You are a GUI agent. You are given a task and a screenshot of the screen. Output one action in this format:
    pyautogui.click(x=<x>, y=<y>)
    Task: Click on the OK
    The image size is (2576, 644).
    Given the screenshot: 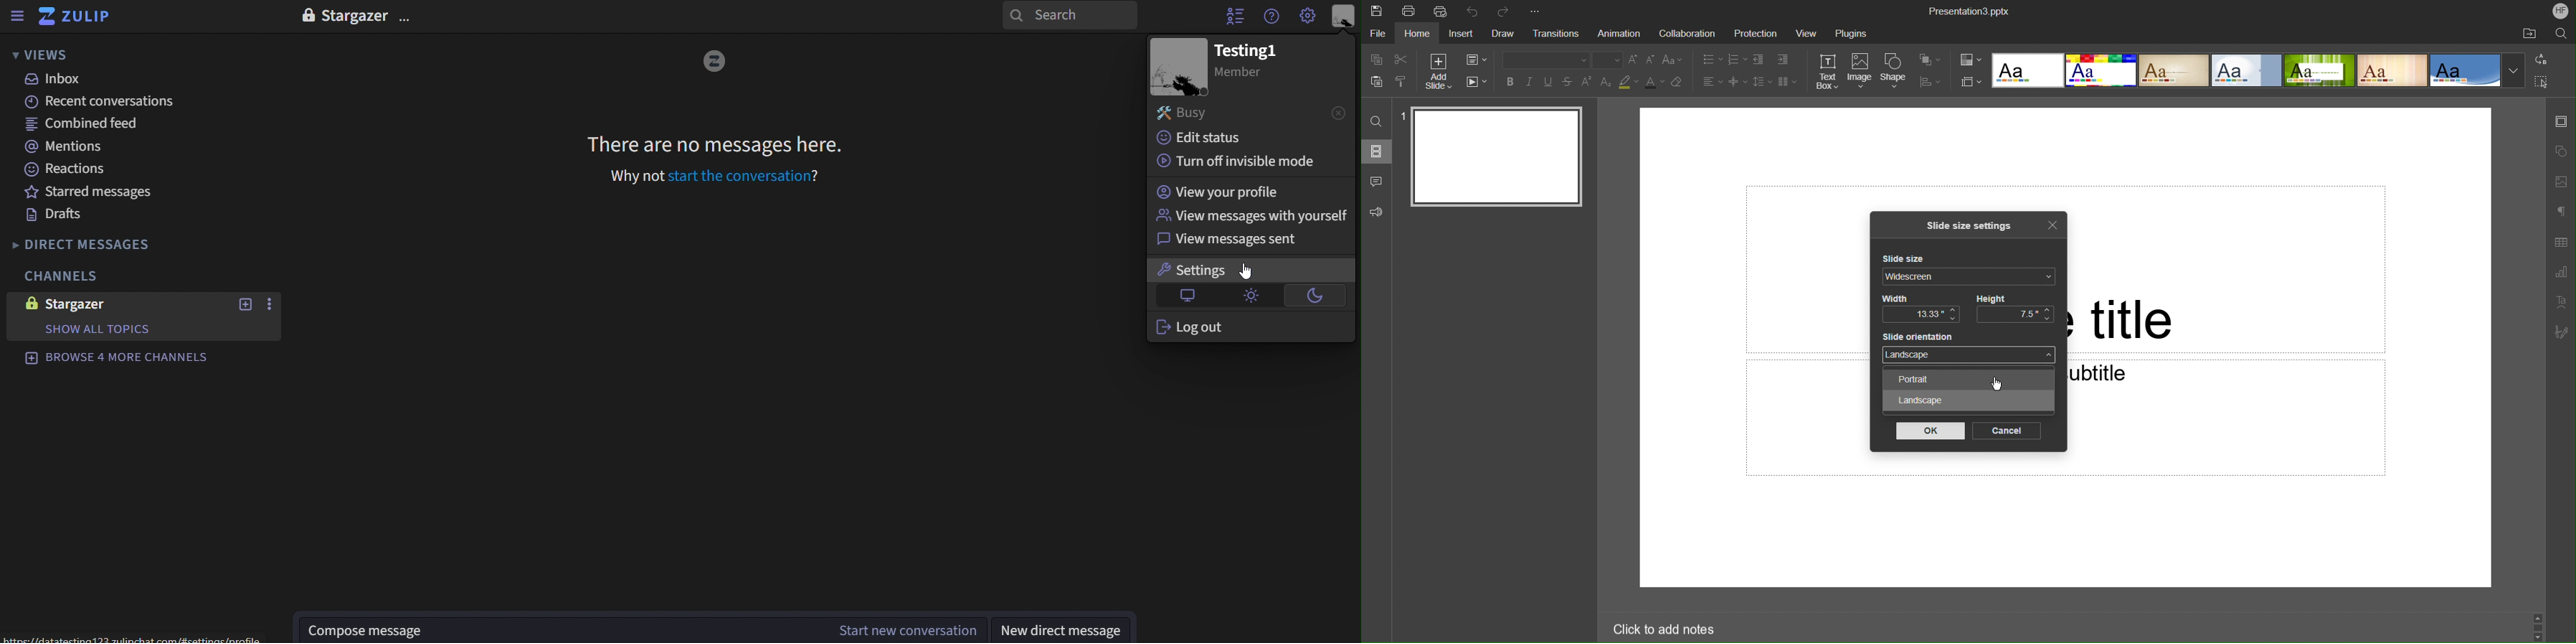 What is the action you would take?
    pyautogui.click(x=1931, y=431)
    